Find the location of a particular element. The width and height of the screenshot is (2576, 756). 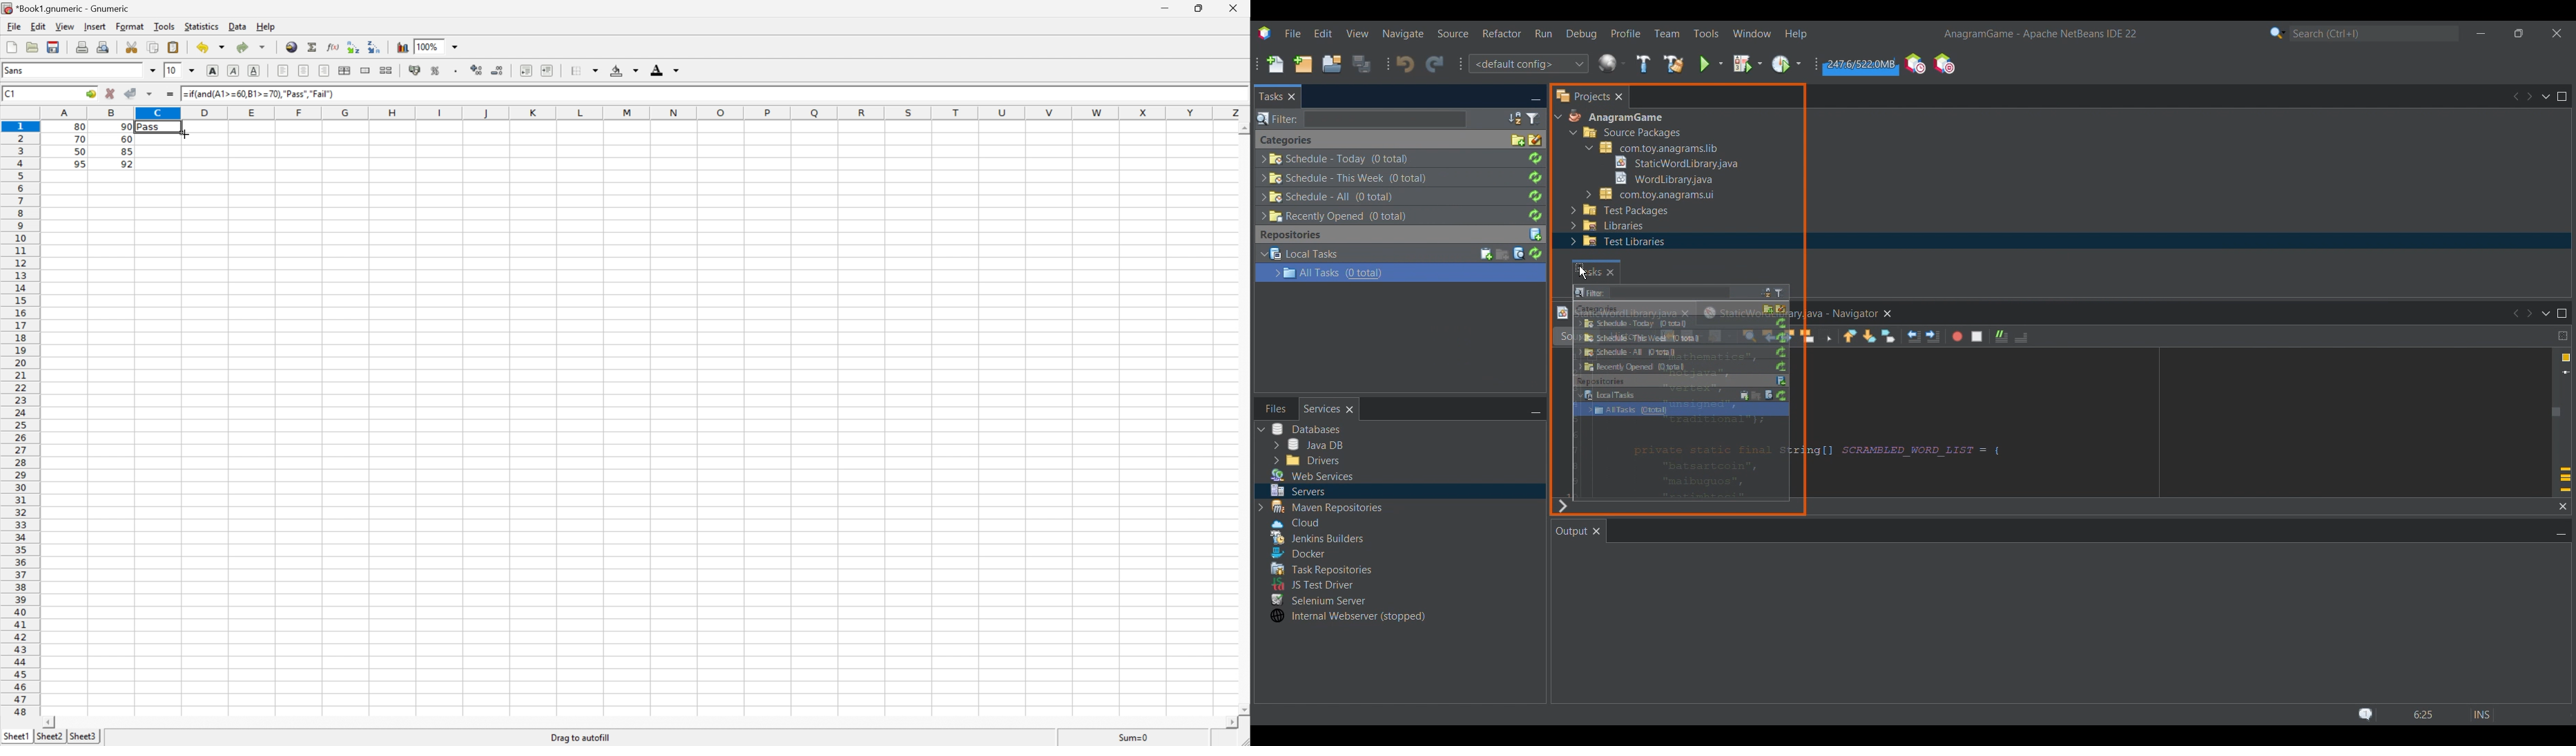

Sum into the current cell is located at coordinates (312, 46).